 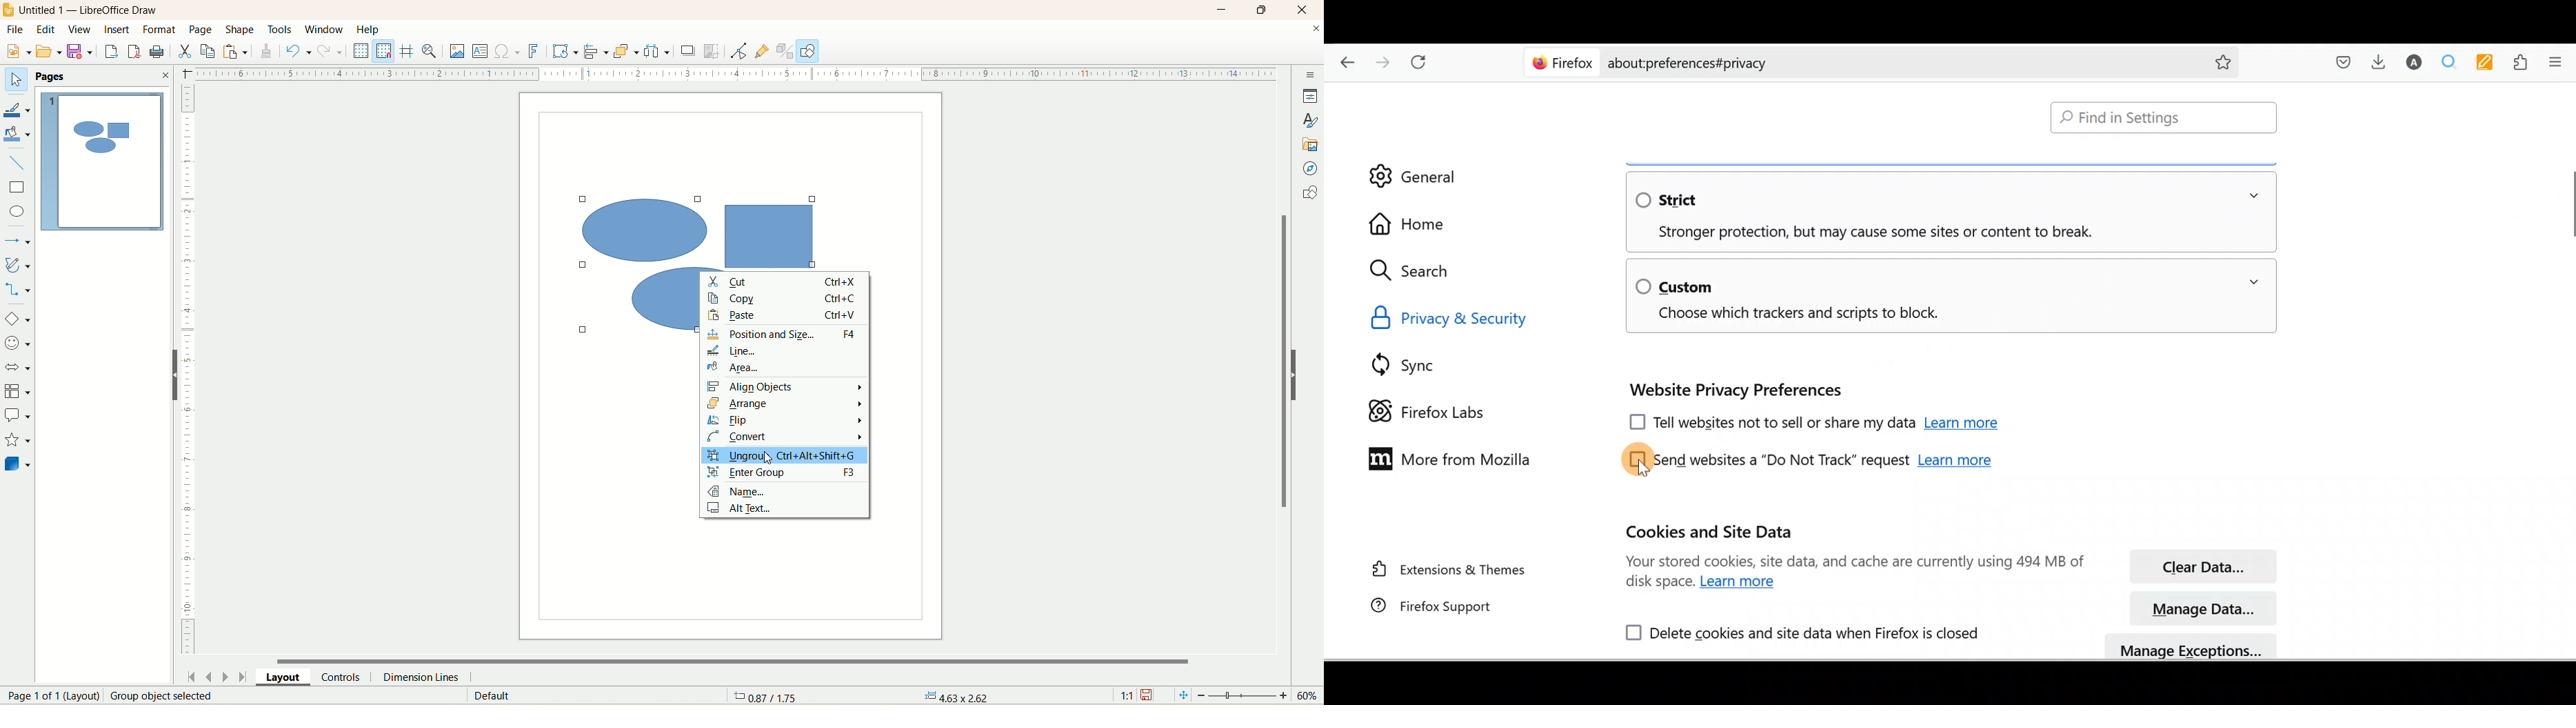 What do you see at coordinates (1268, 9) in the screenshot?
I see `maximize` at bounding box center [1268, 9].